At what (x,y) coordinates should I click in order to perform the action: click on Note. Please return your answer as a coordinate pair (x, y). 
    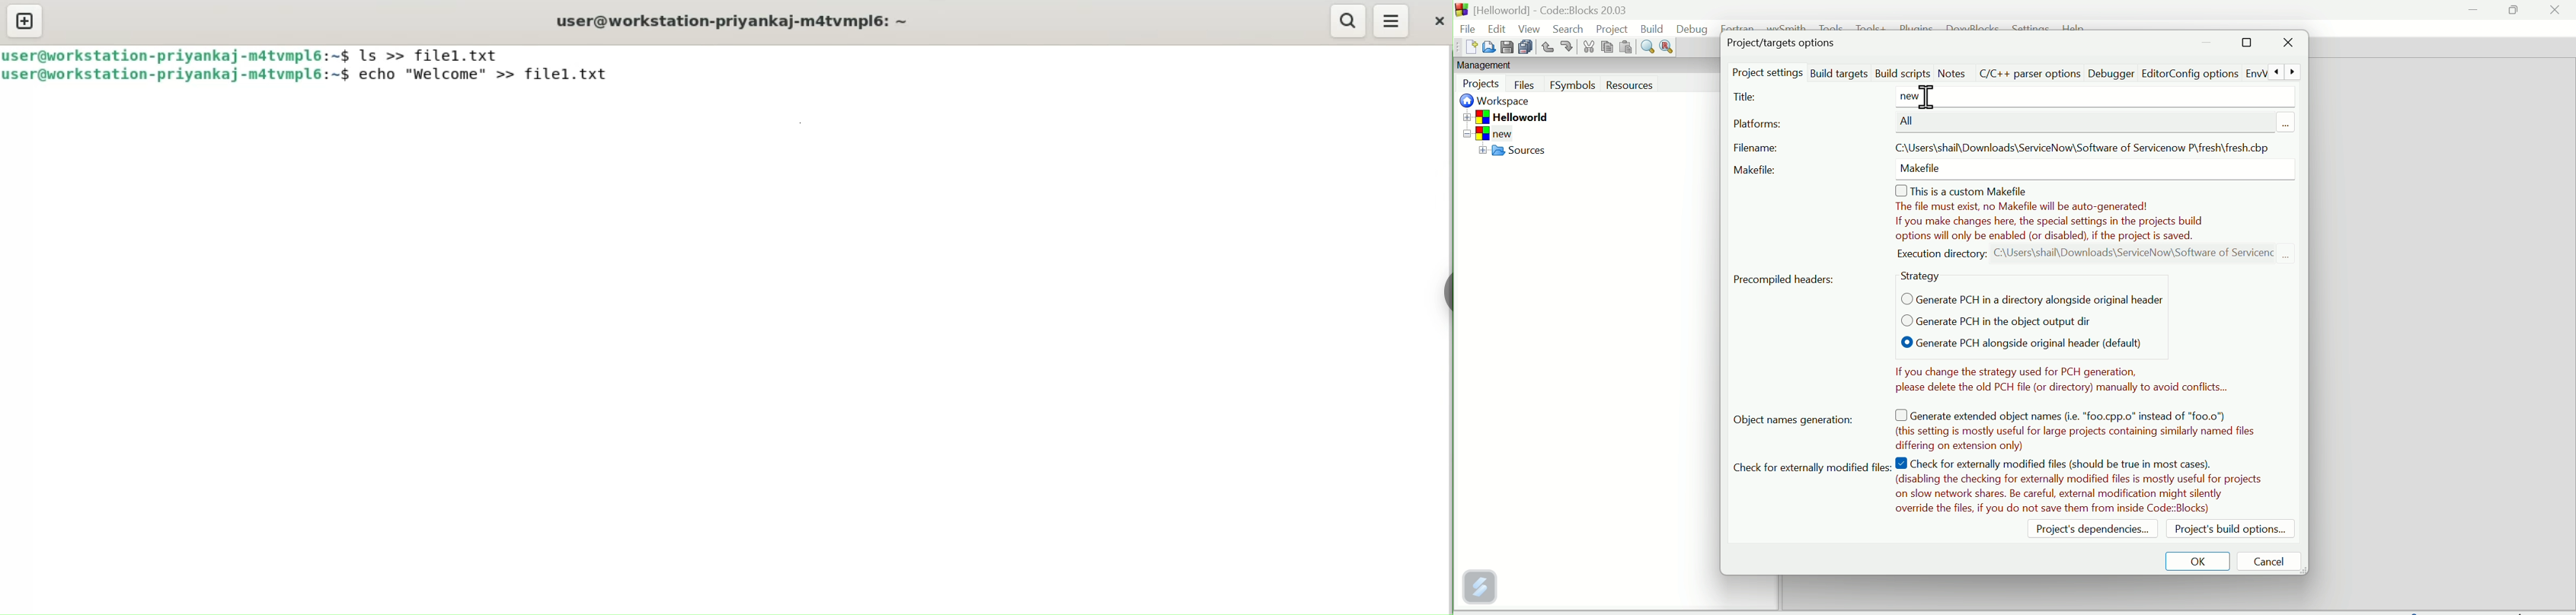
    Looking at the image, I should click on (2079, 426).